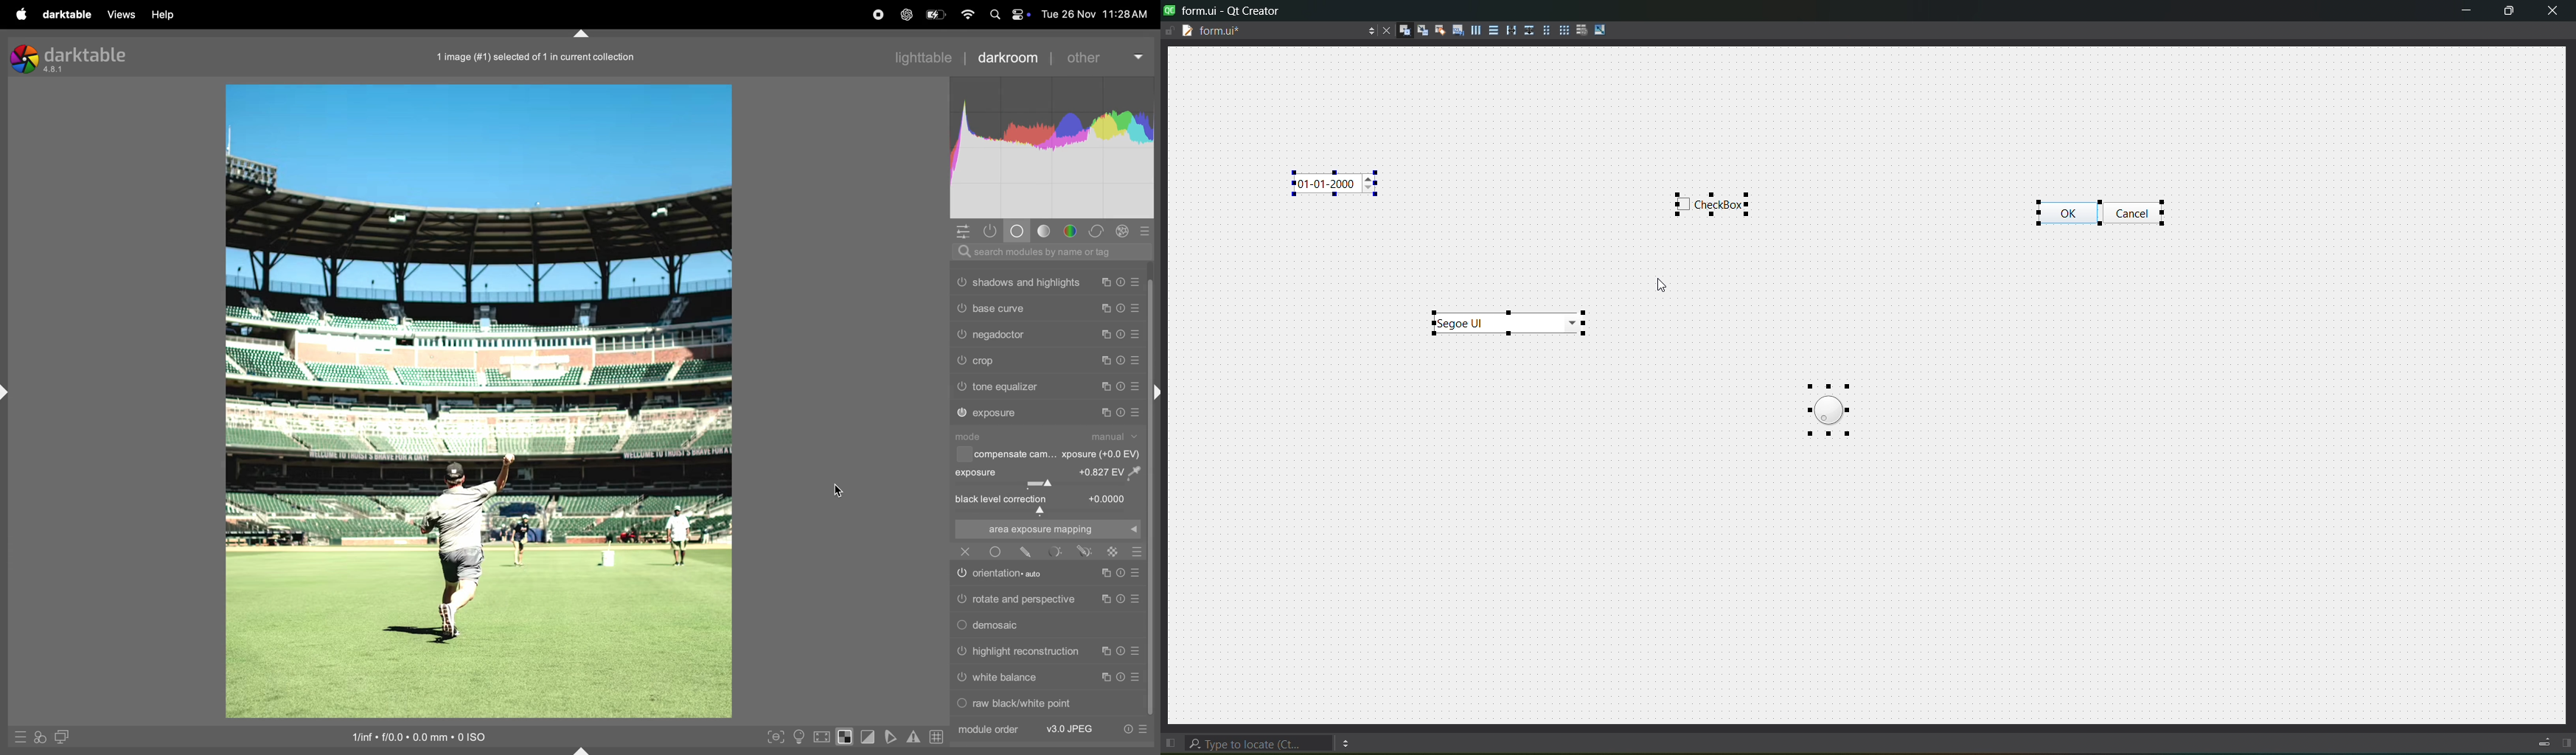  Describe the element at coordinates (1582, 29) in the screenshot. I see `break layout` at that location.